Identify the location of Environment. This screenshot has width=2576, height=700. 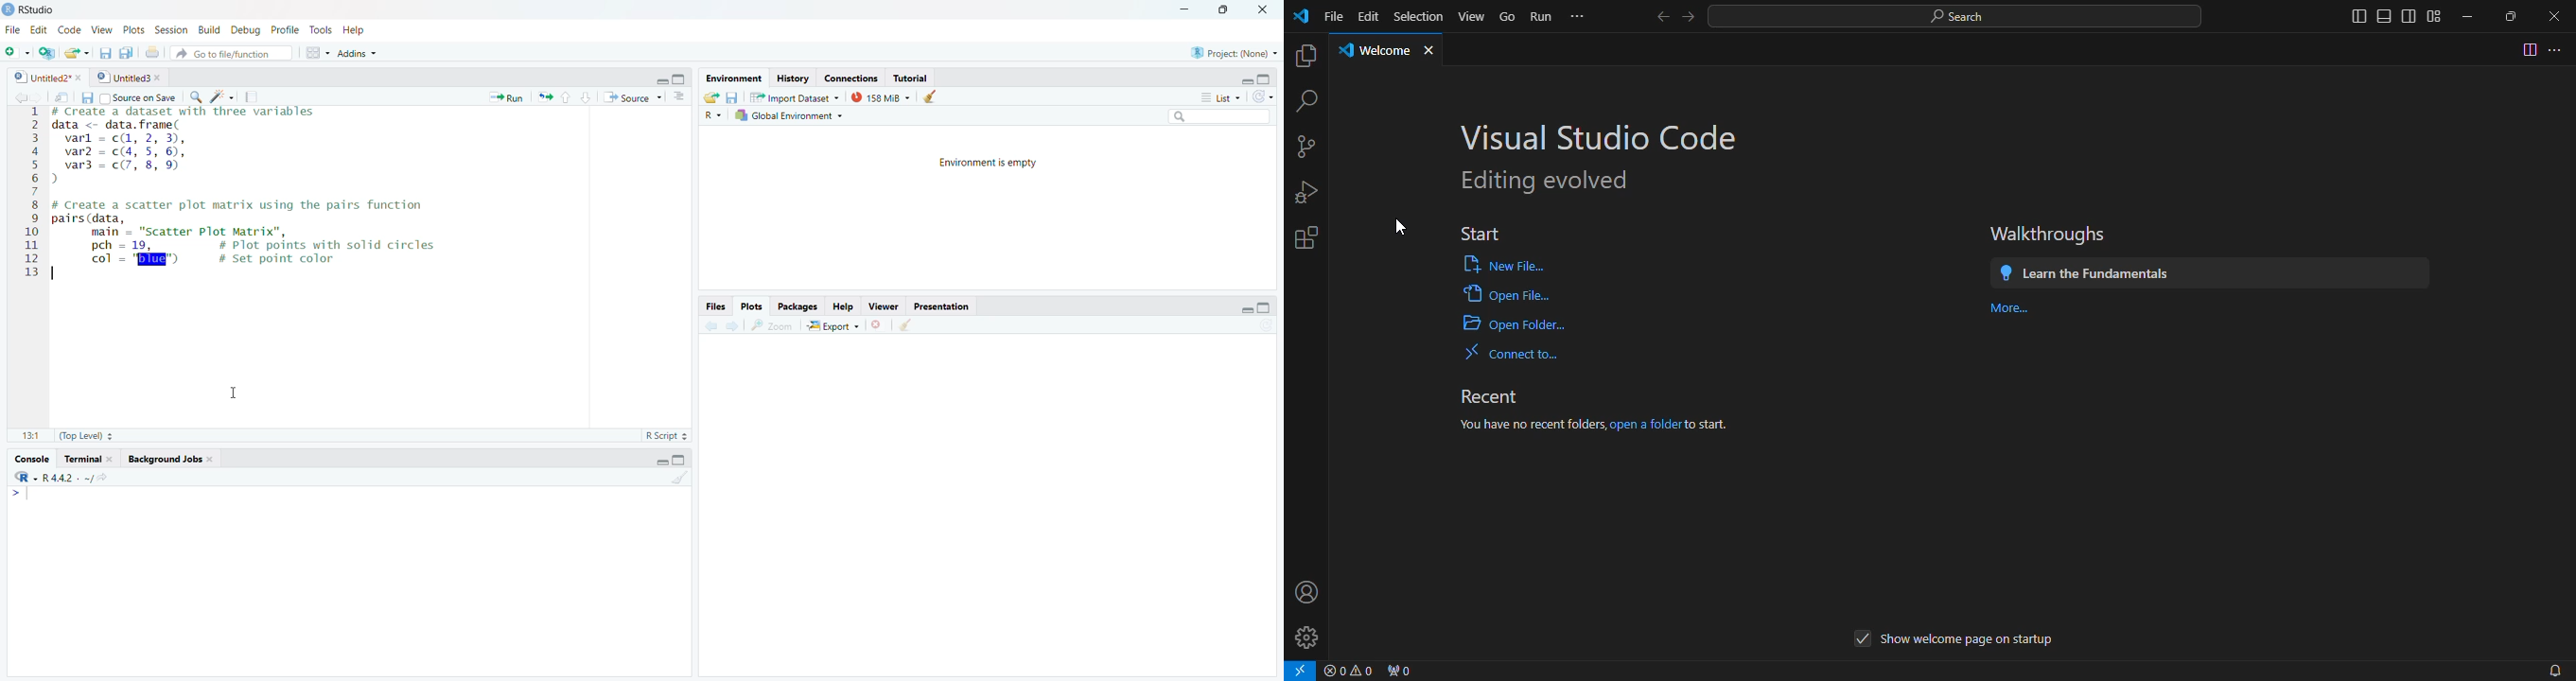
(733, 78).